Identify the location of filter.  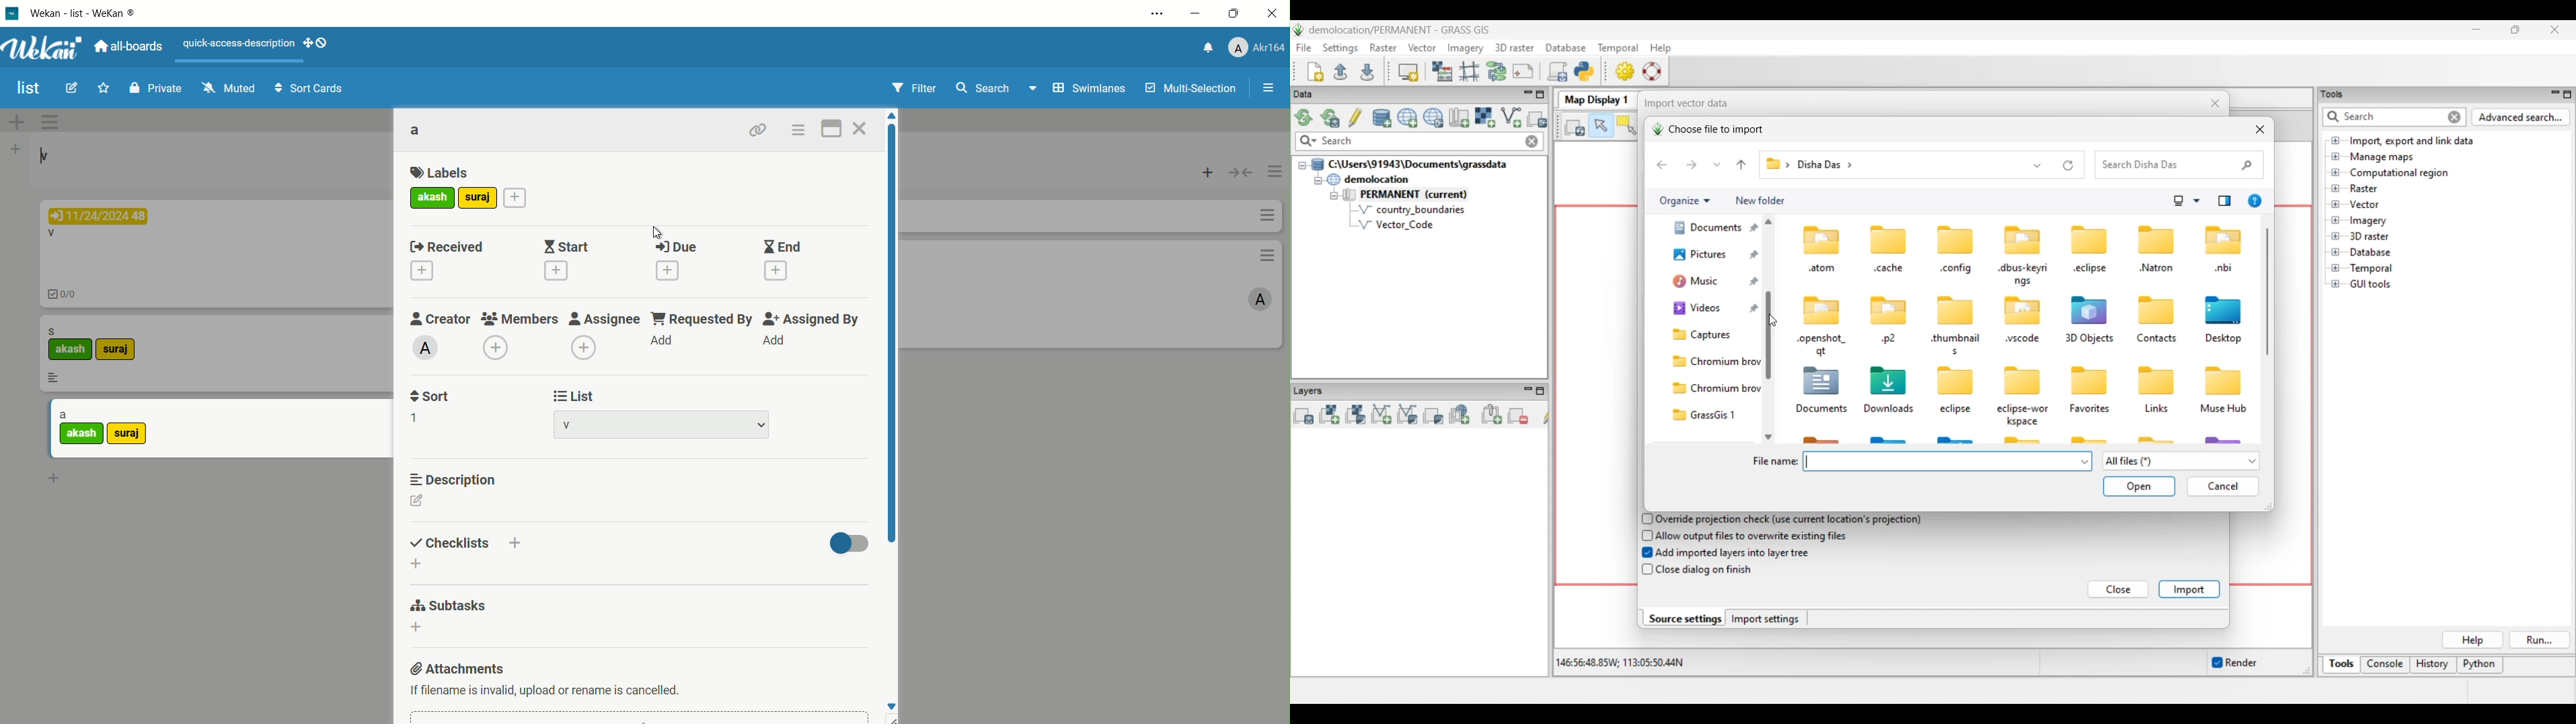
(912, 89).